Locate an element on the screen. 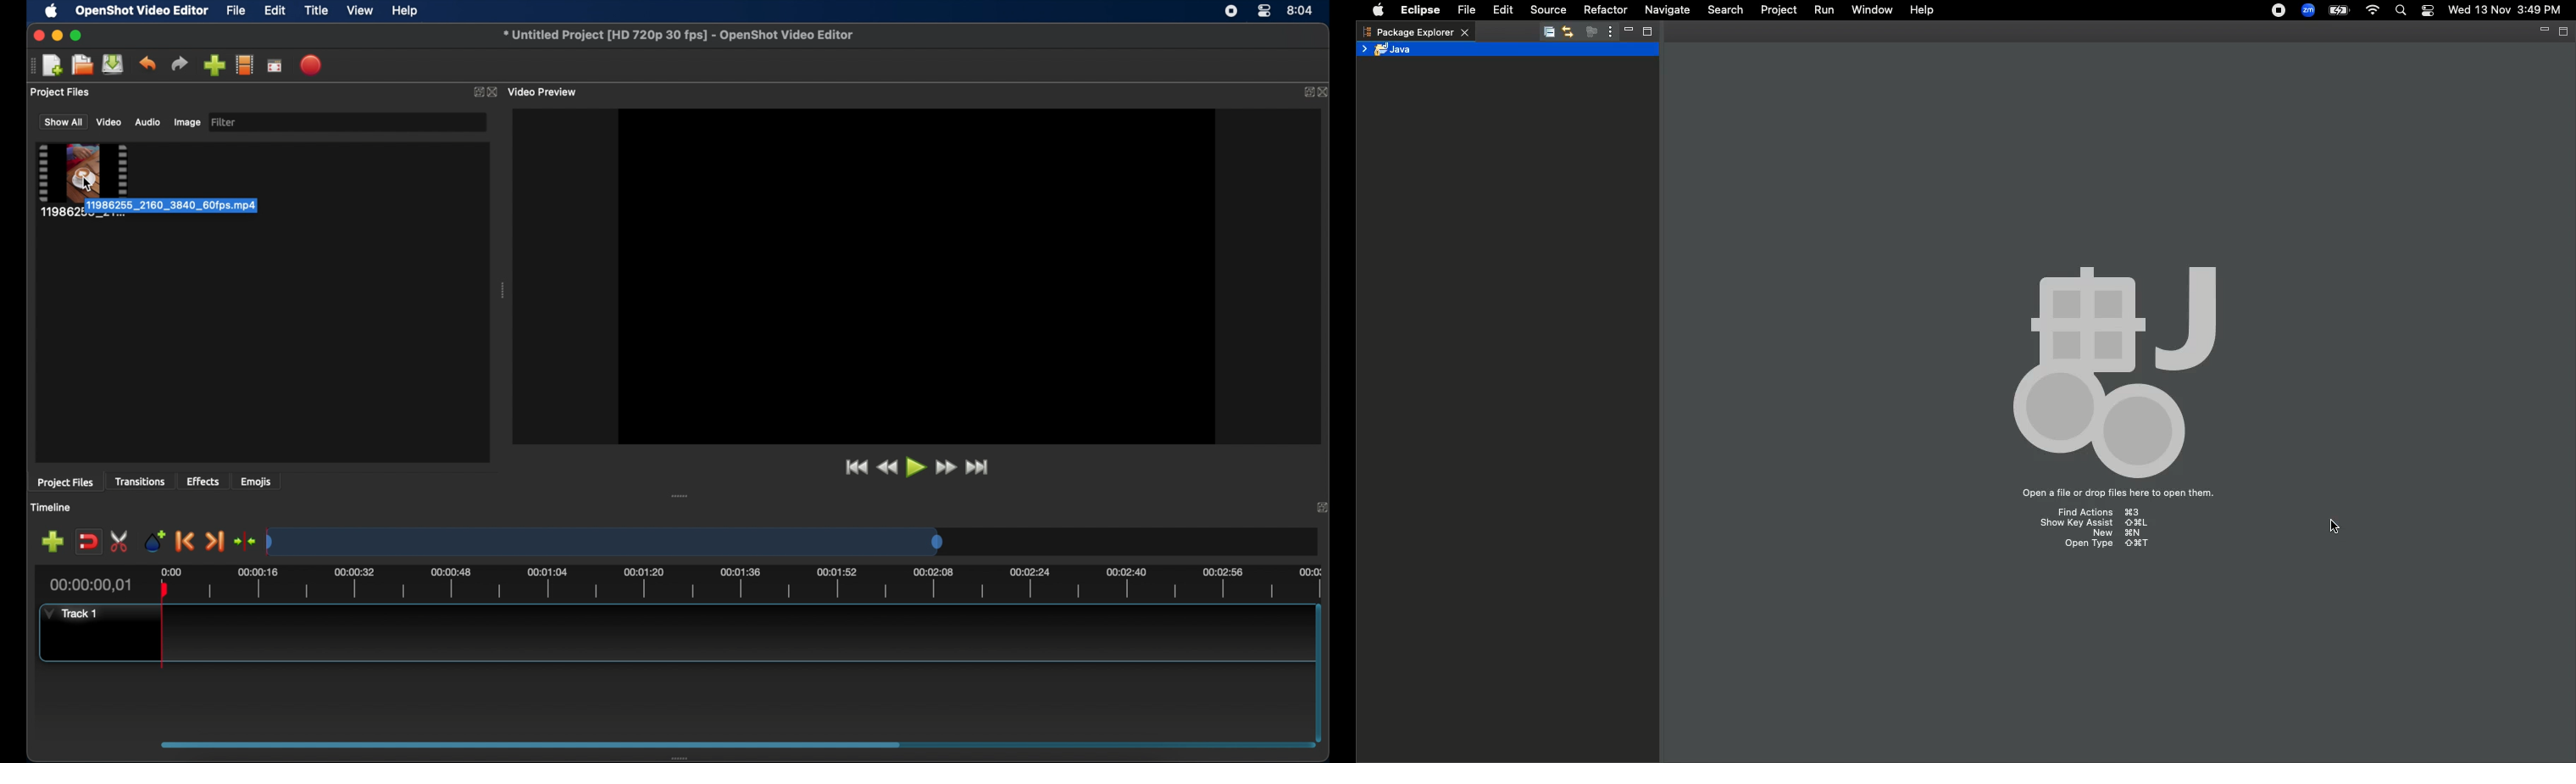 The height and width of the screenshot is (784, 2576). expand is located at coordinates (1305, 93).